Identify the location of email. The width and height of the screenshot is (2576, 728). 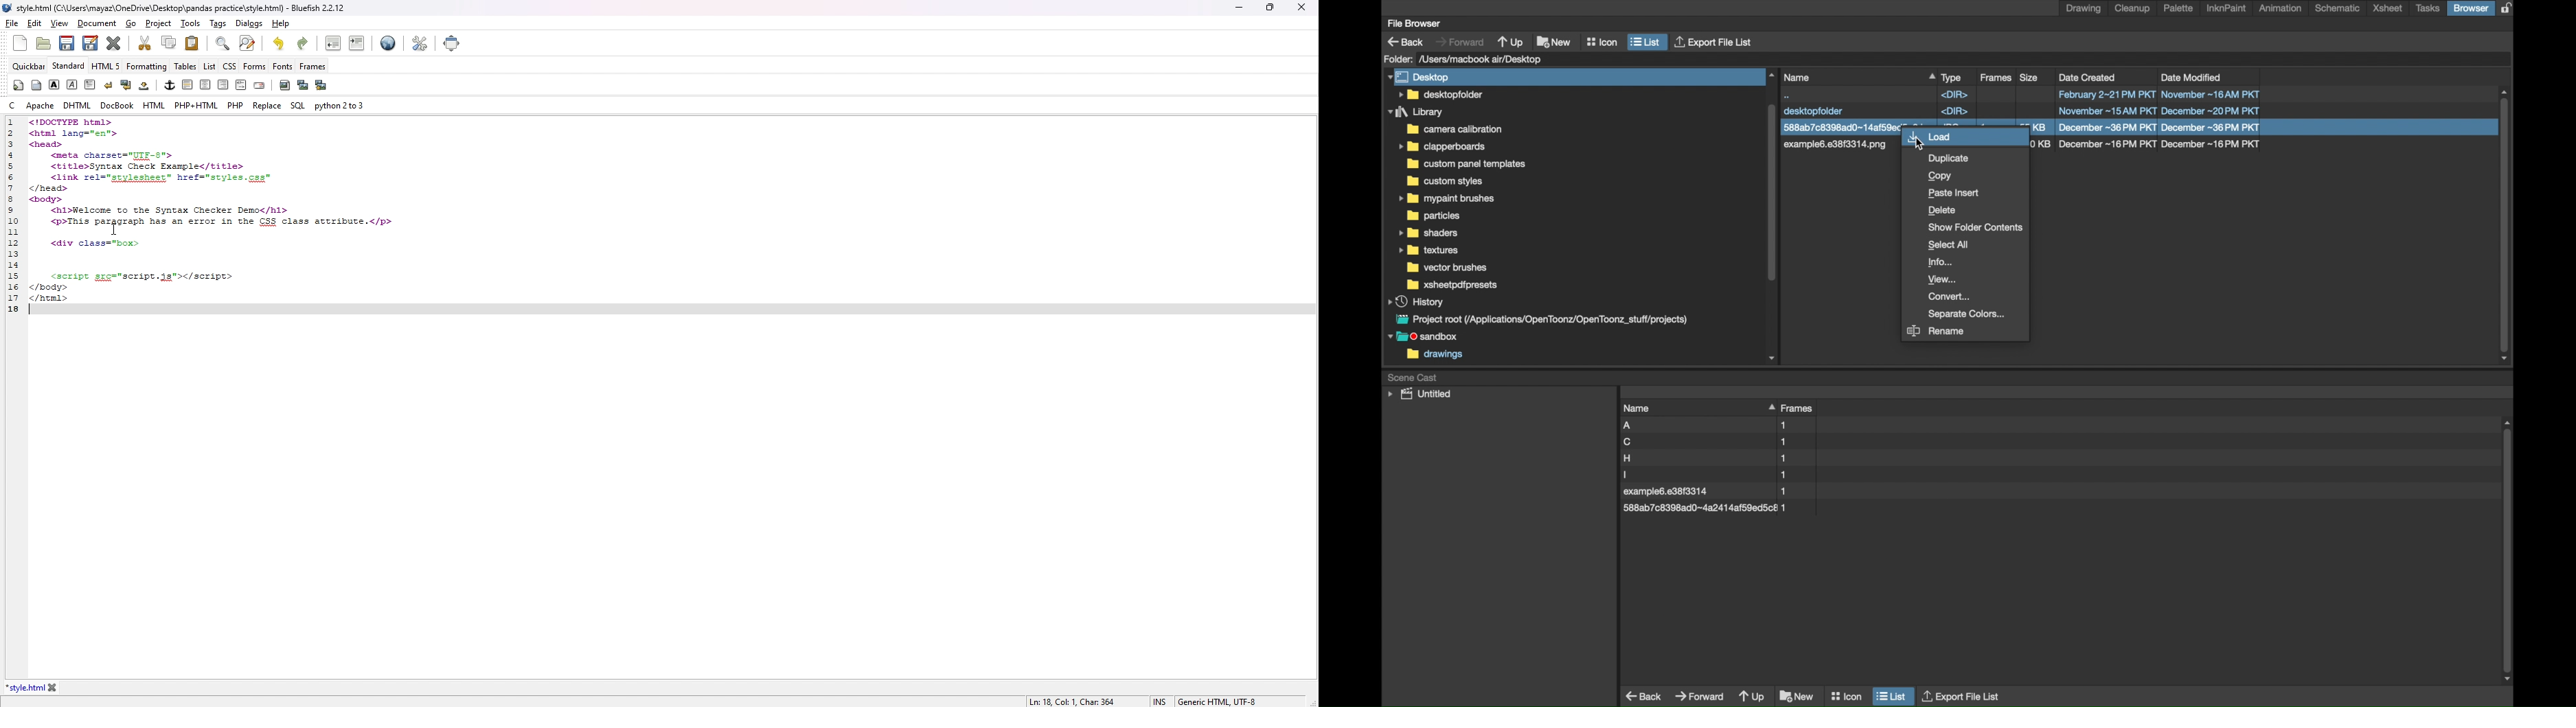
(260, 85).